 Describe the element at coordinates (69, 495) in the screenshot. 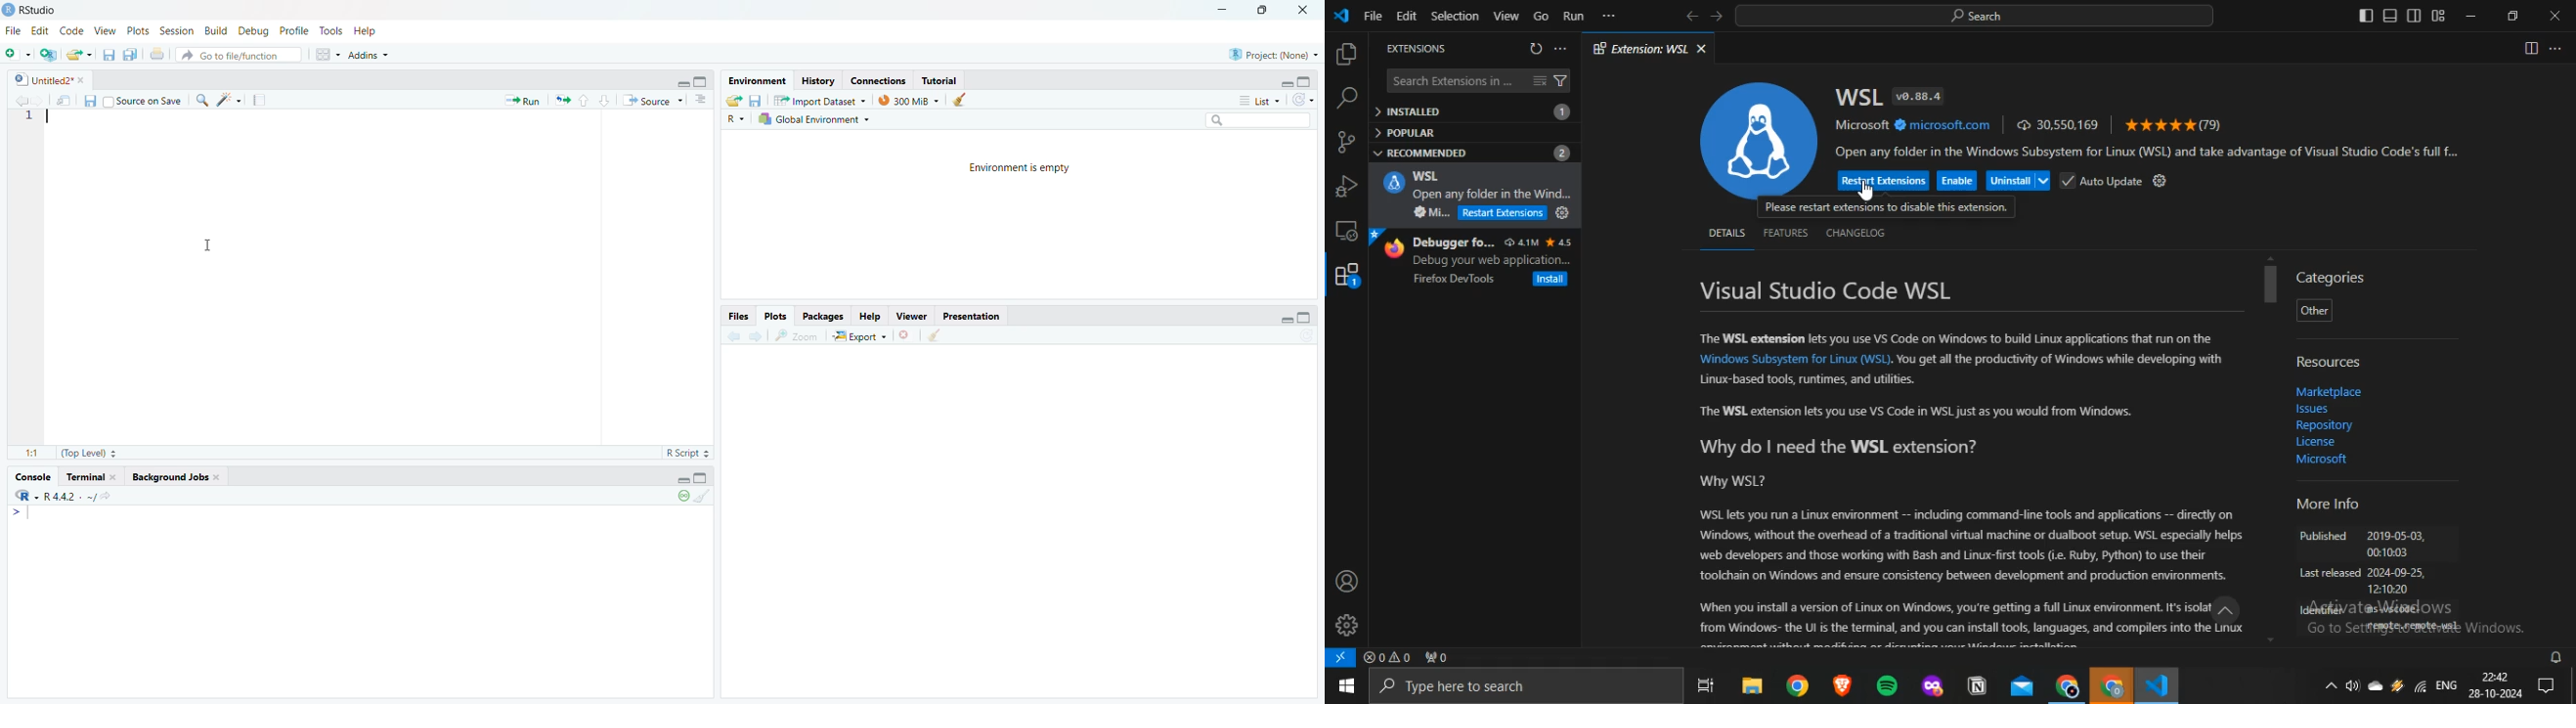

I see `r 4.4.2` at that location.